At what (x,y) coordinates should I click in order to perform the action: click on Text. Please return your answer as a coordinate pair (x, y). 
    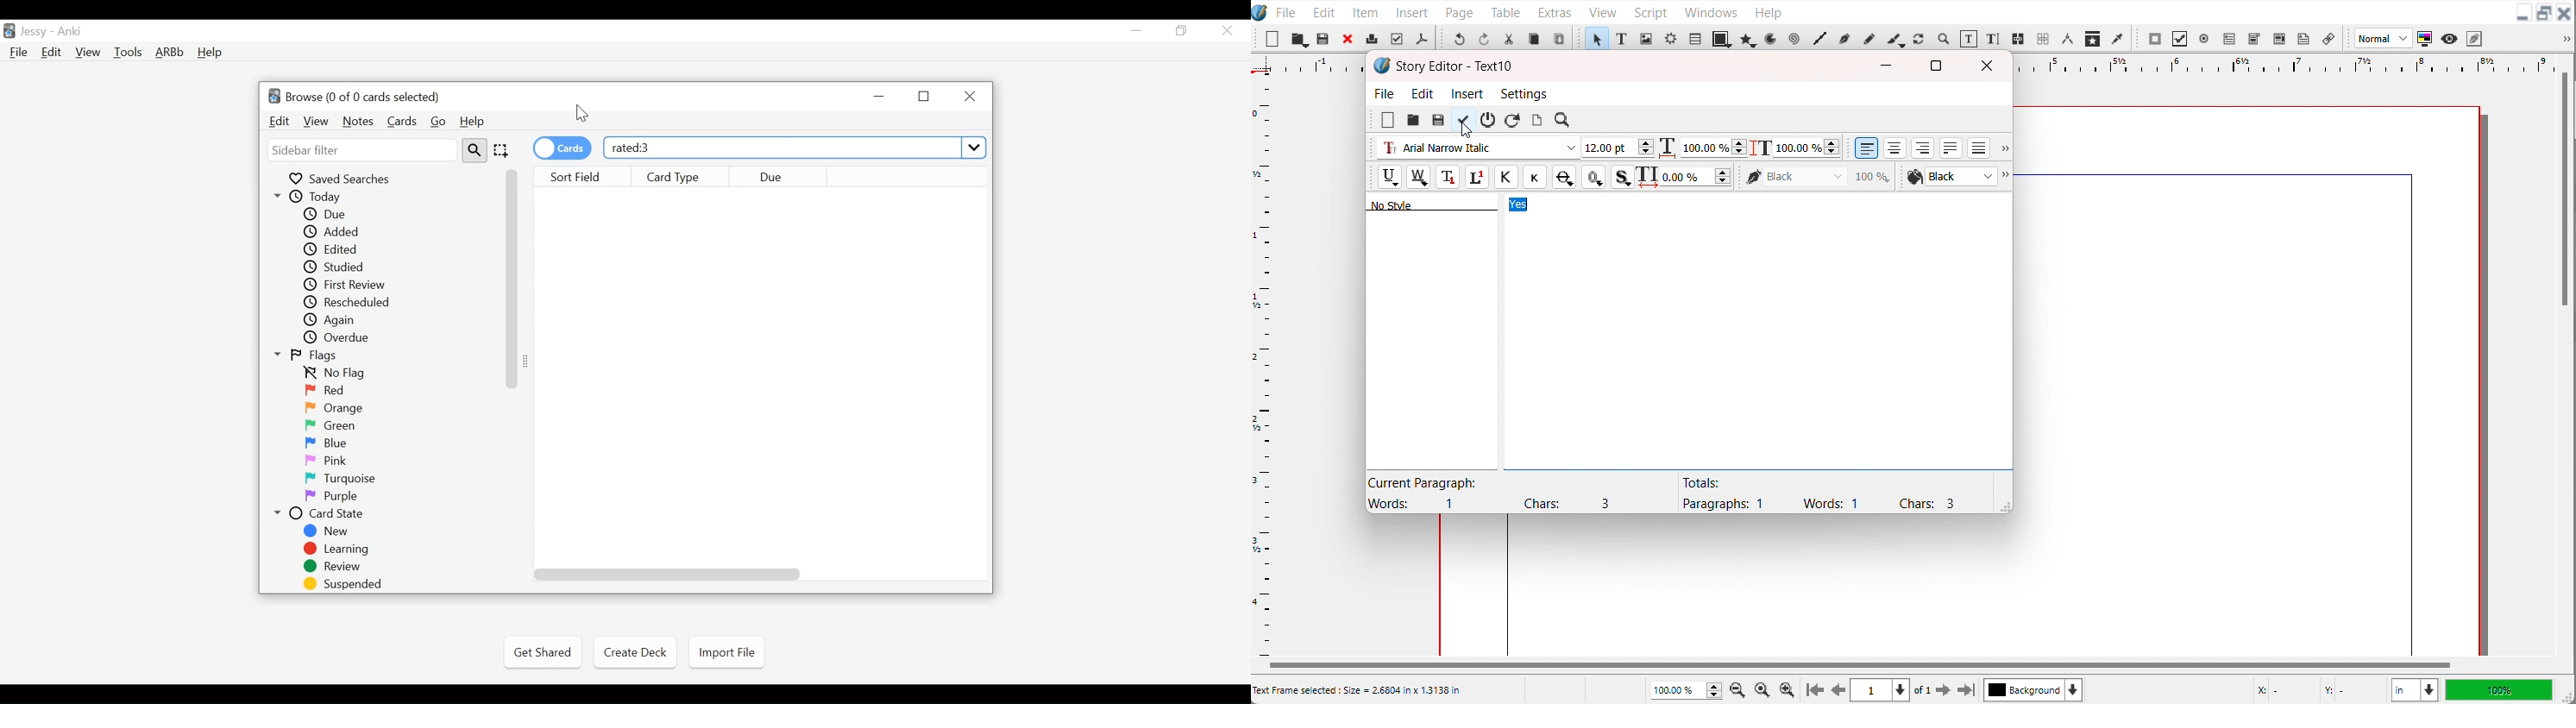
    Looking at the image, I should click on (1818, 493).